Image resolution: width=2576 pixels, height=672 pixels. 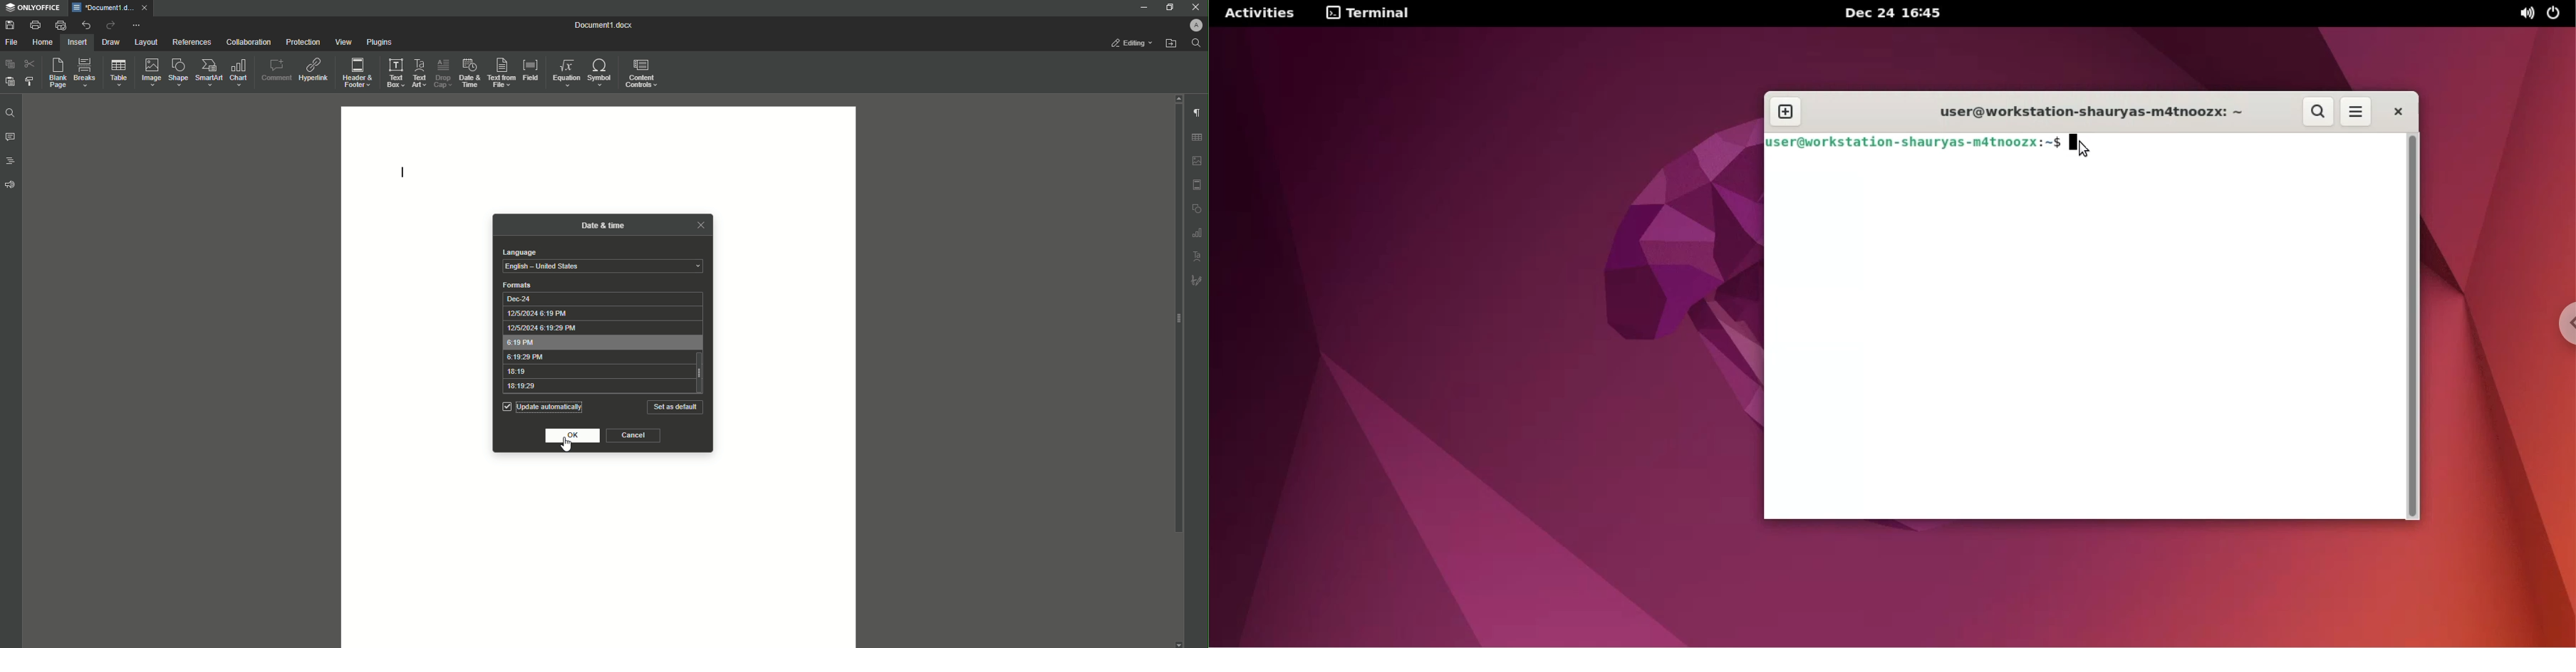 What do you see at coordinates (420, 71) in the screenshot?
I see `Text Art` at bounding box center [420, 71].